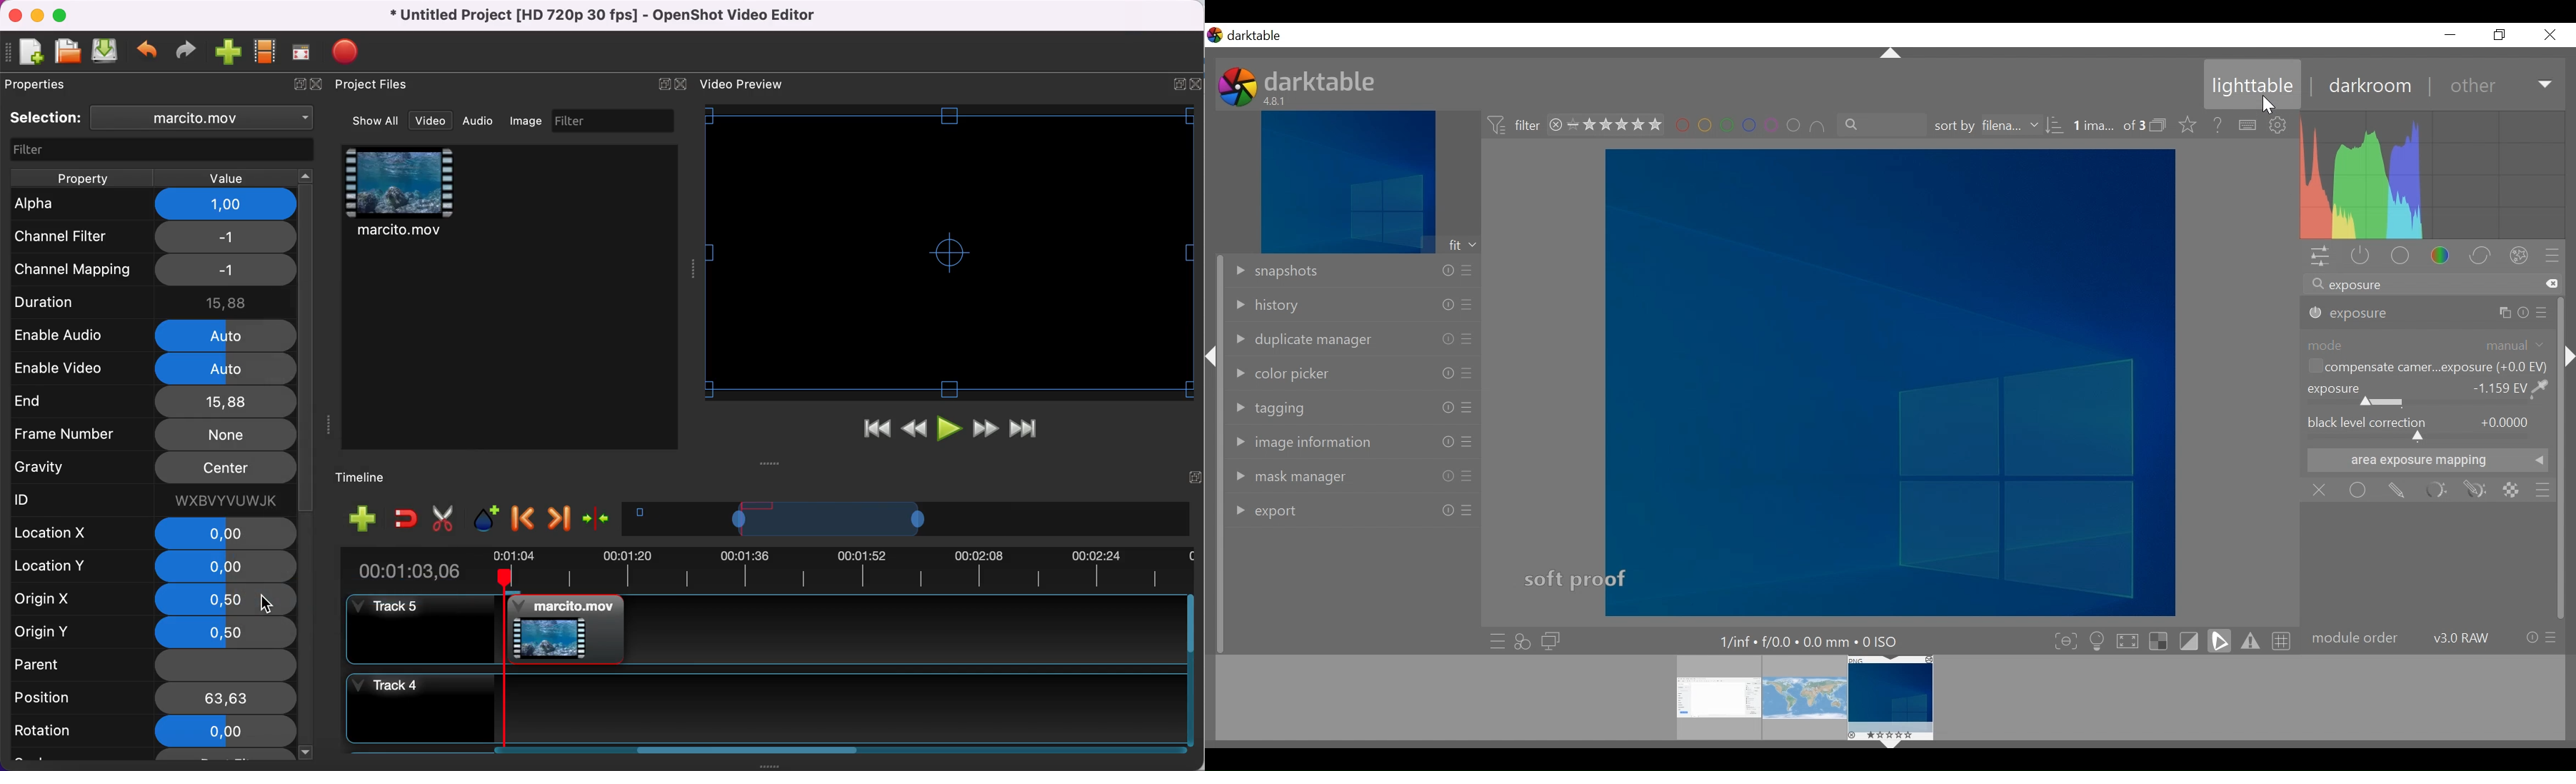  Describe the element at coordinates (1890, 746) in the screenshot. I see `Collapse ` at that location.